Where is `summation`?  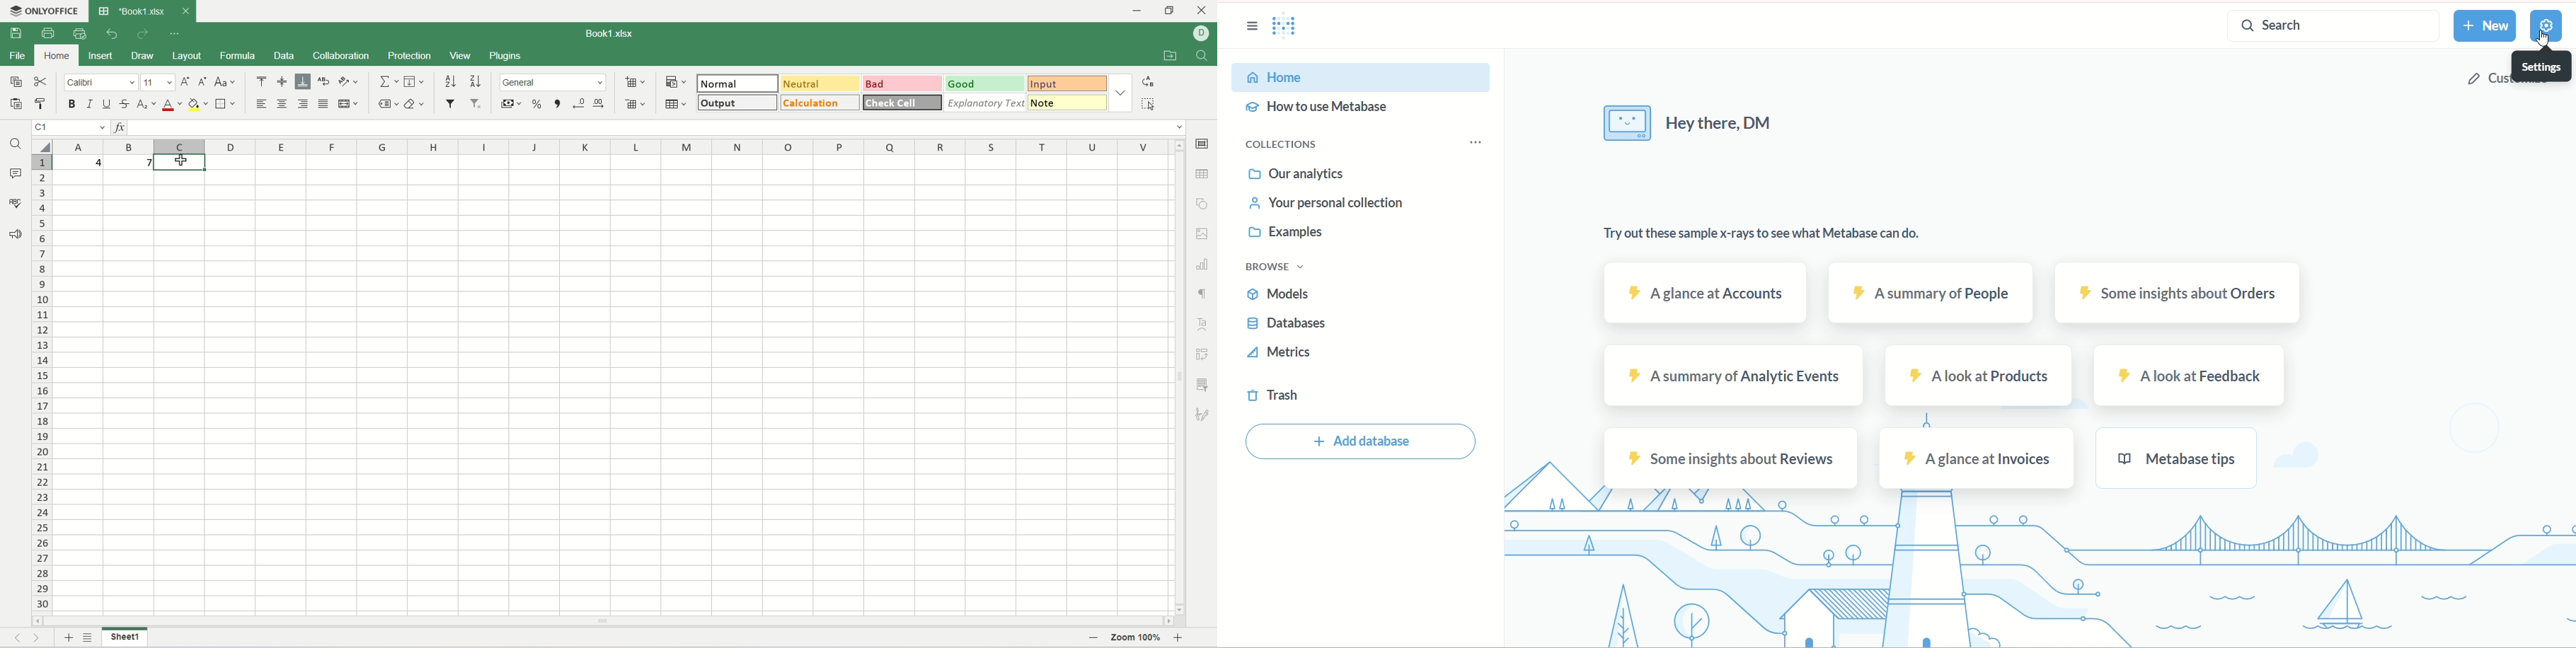 summation is located at coordinates (388, 81).